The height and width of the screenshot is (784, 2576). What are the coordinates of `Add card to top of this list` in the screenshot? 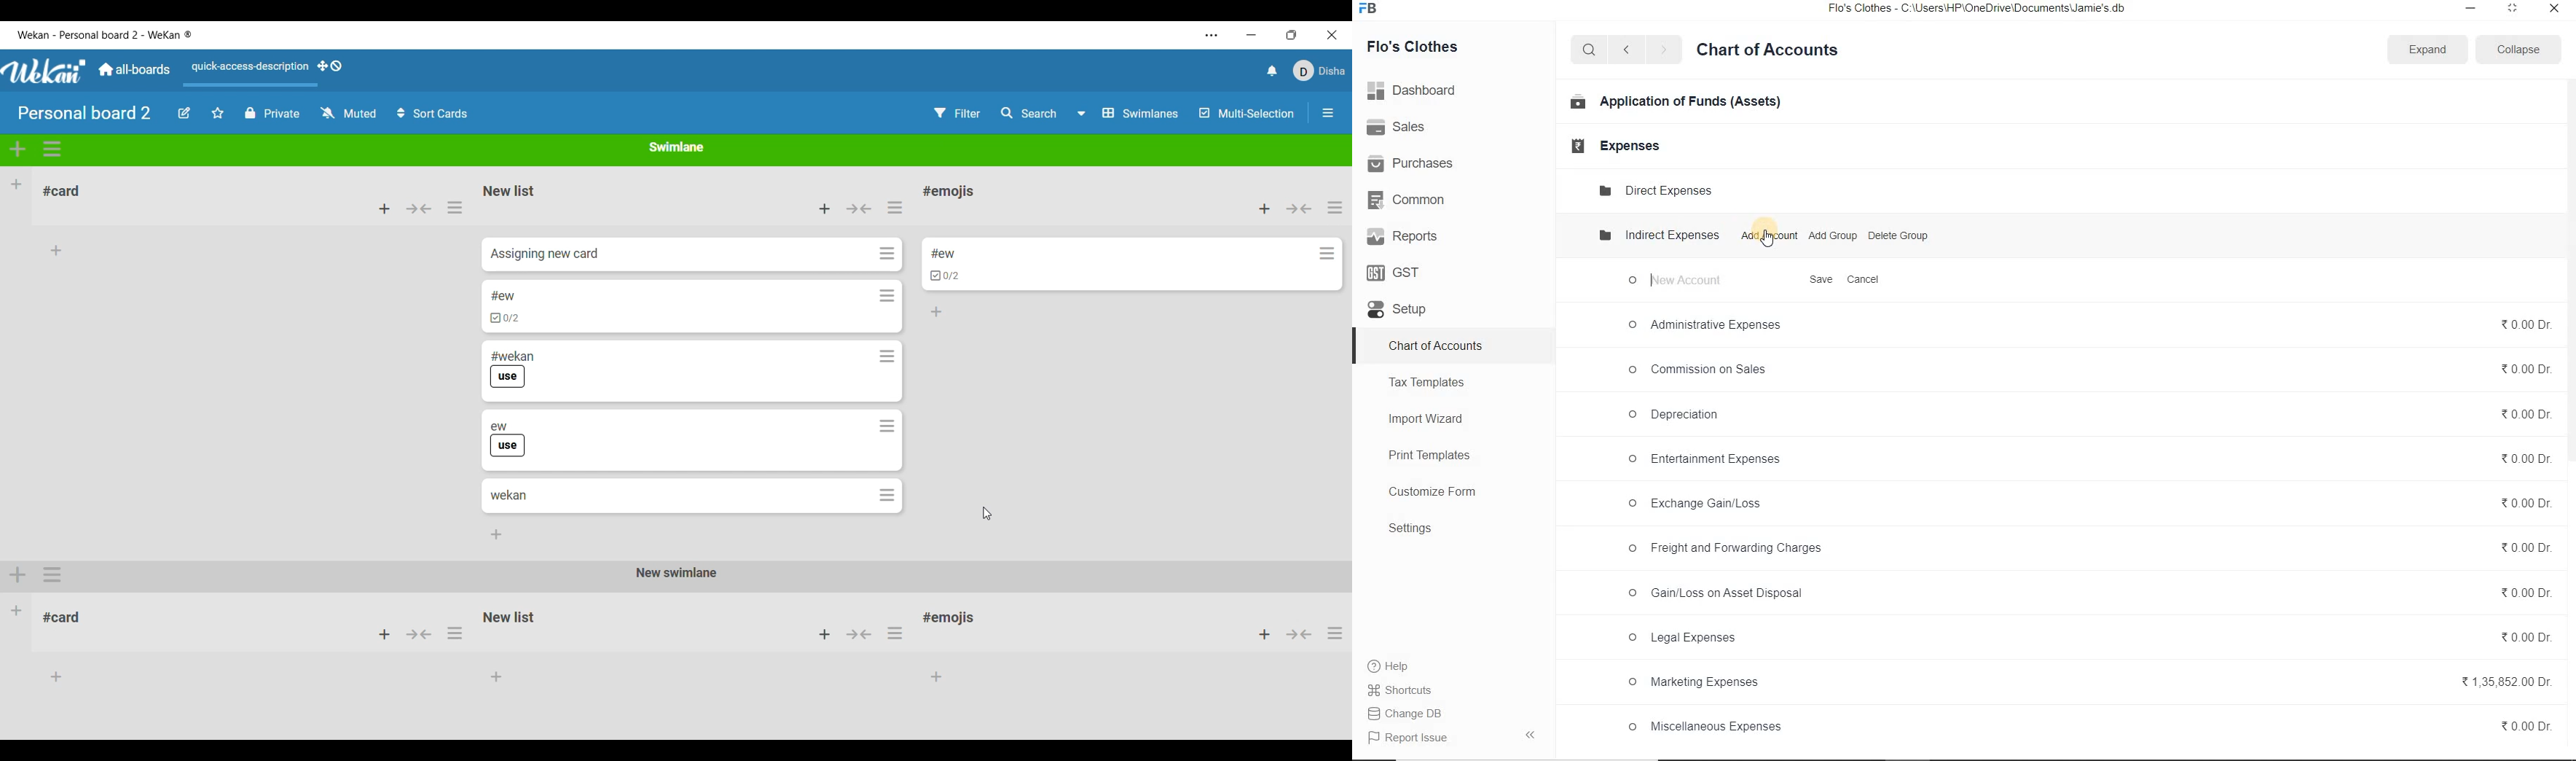 It's located at (825, 209).